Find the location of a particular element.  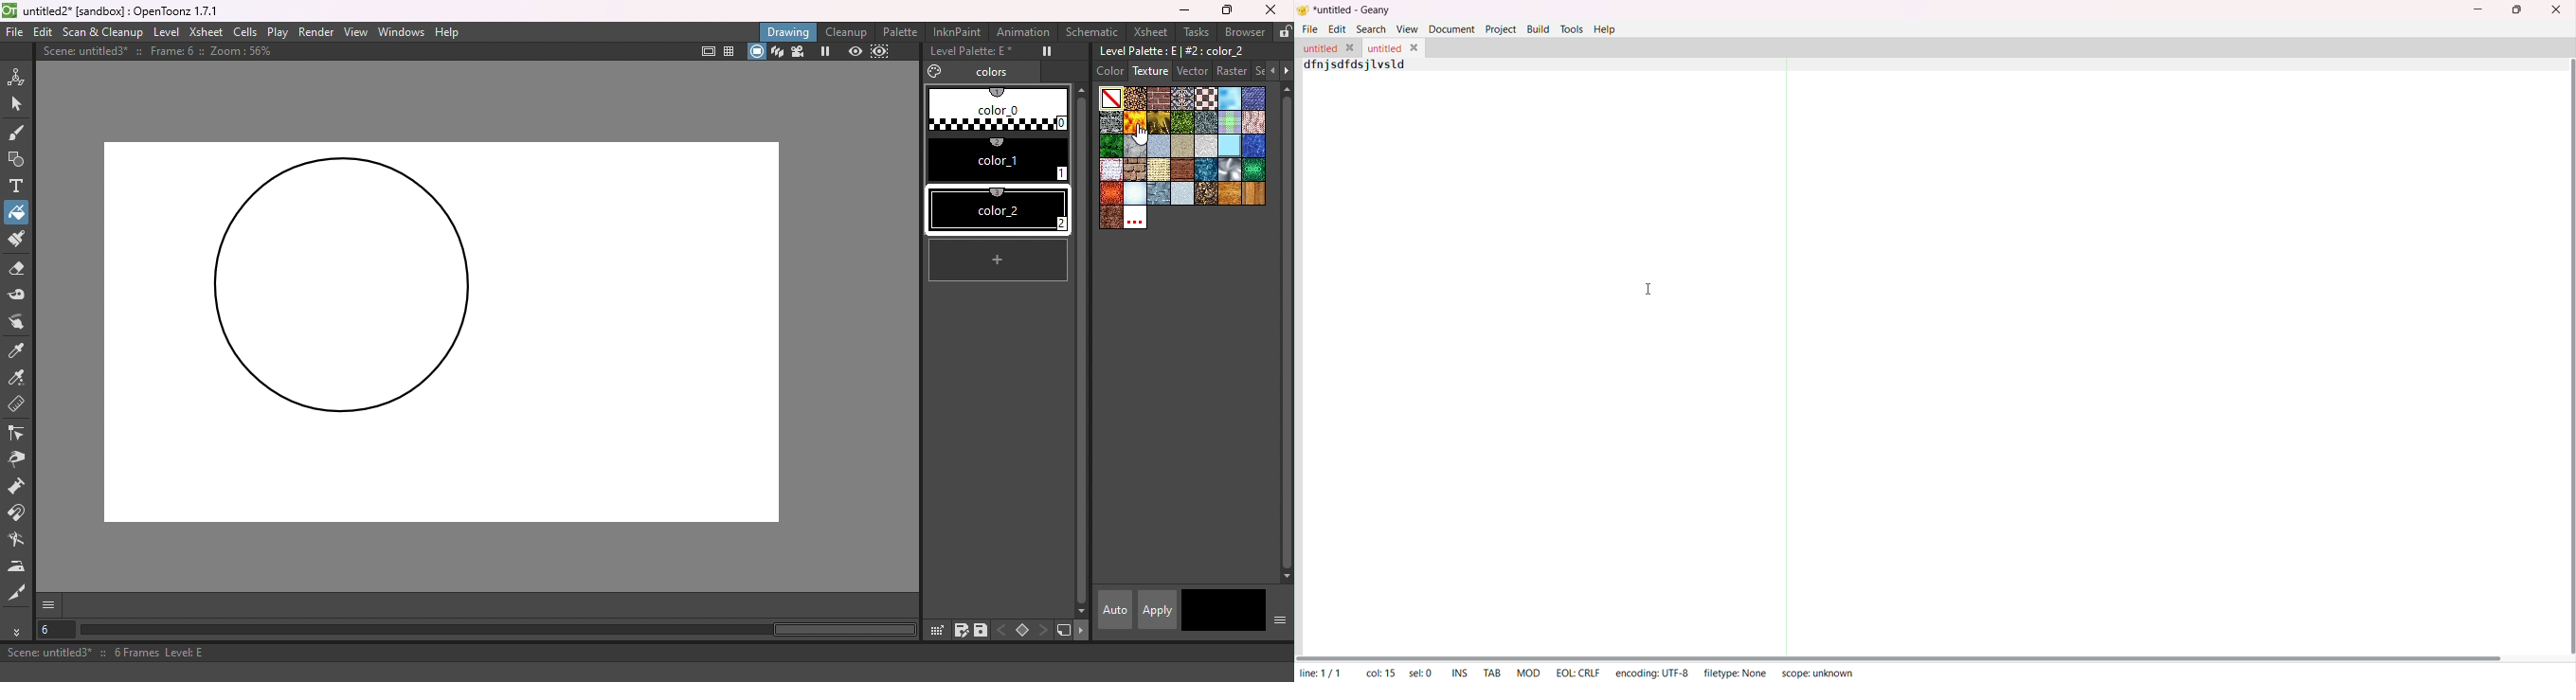

Selection tool is located at coordinates (19, 107).